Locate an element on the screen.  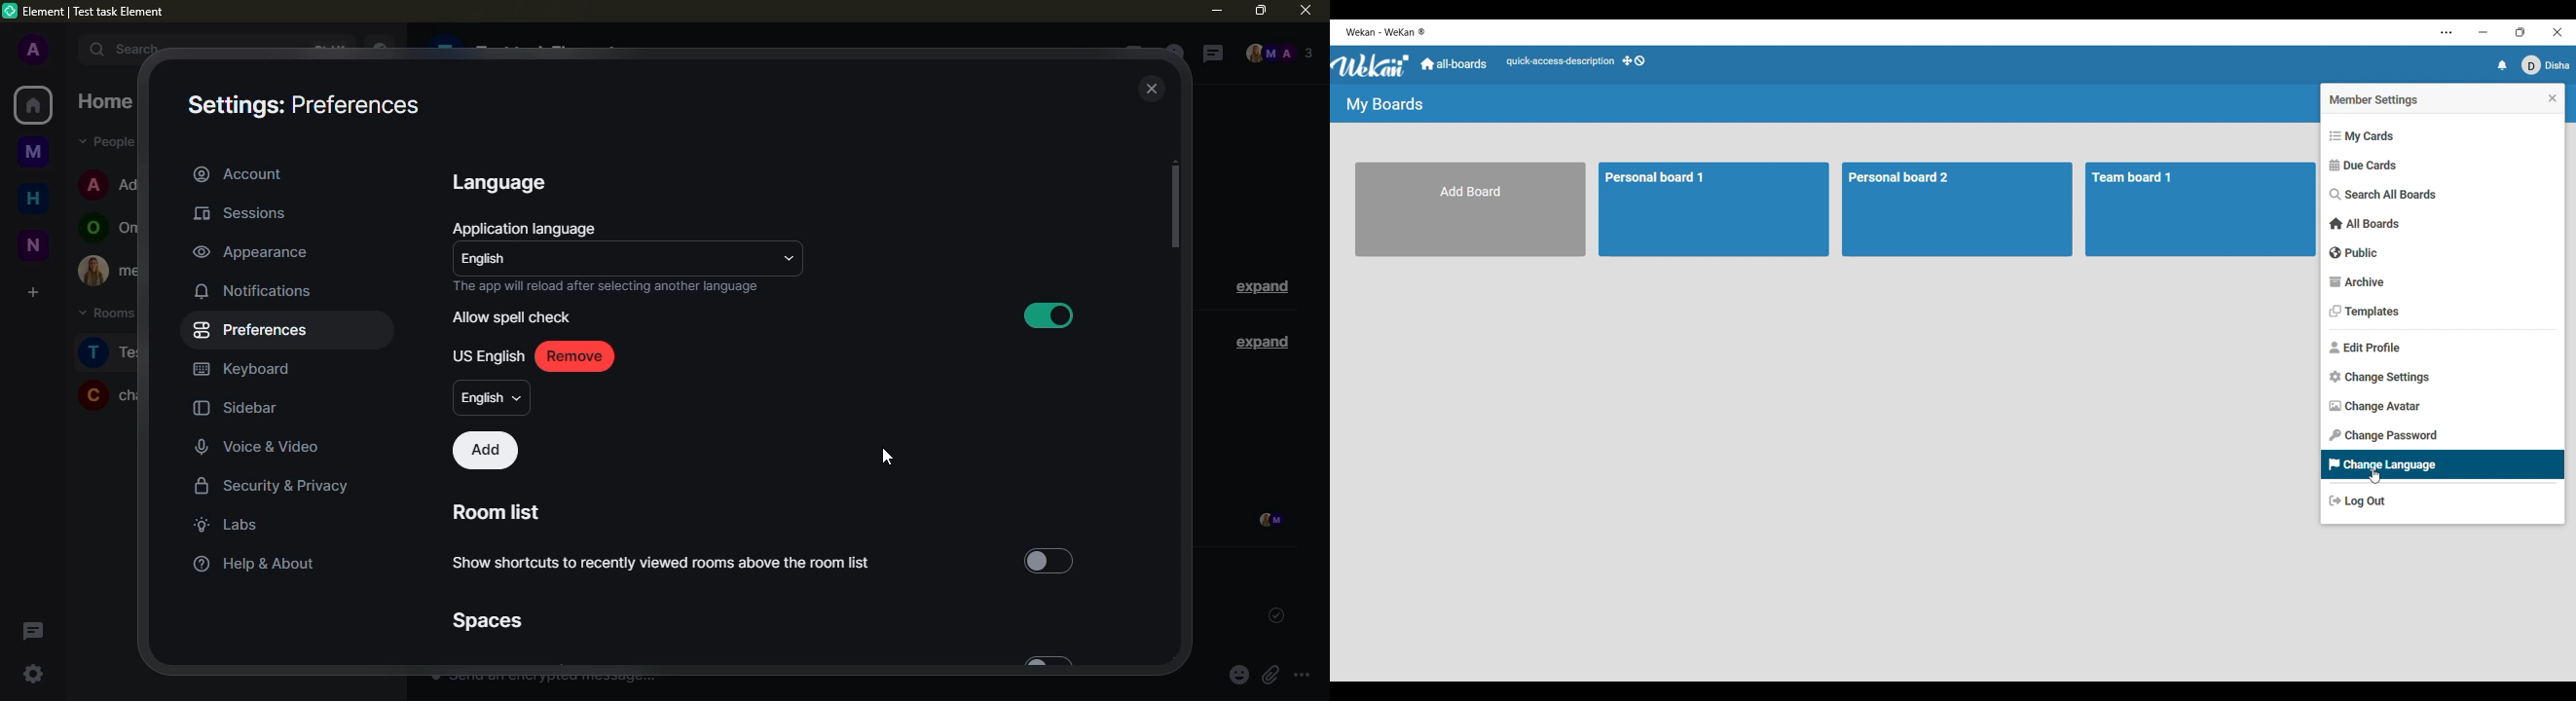
sessions is located at coordinates (246, 214).